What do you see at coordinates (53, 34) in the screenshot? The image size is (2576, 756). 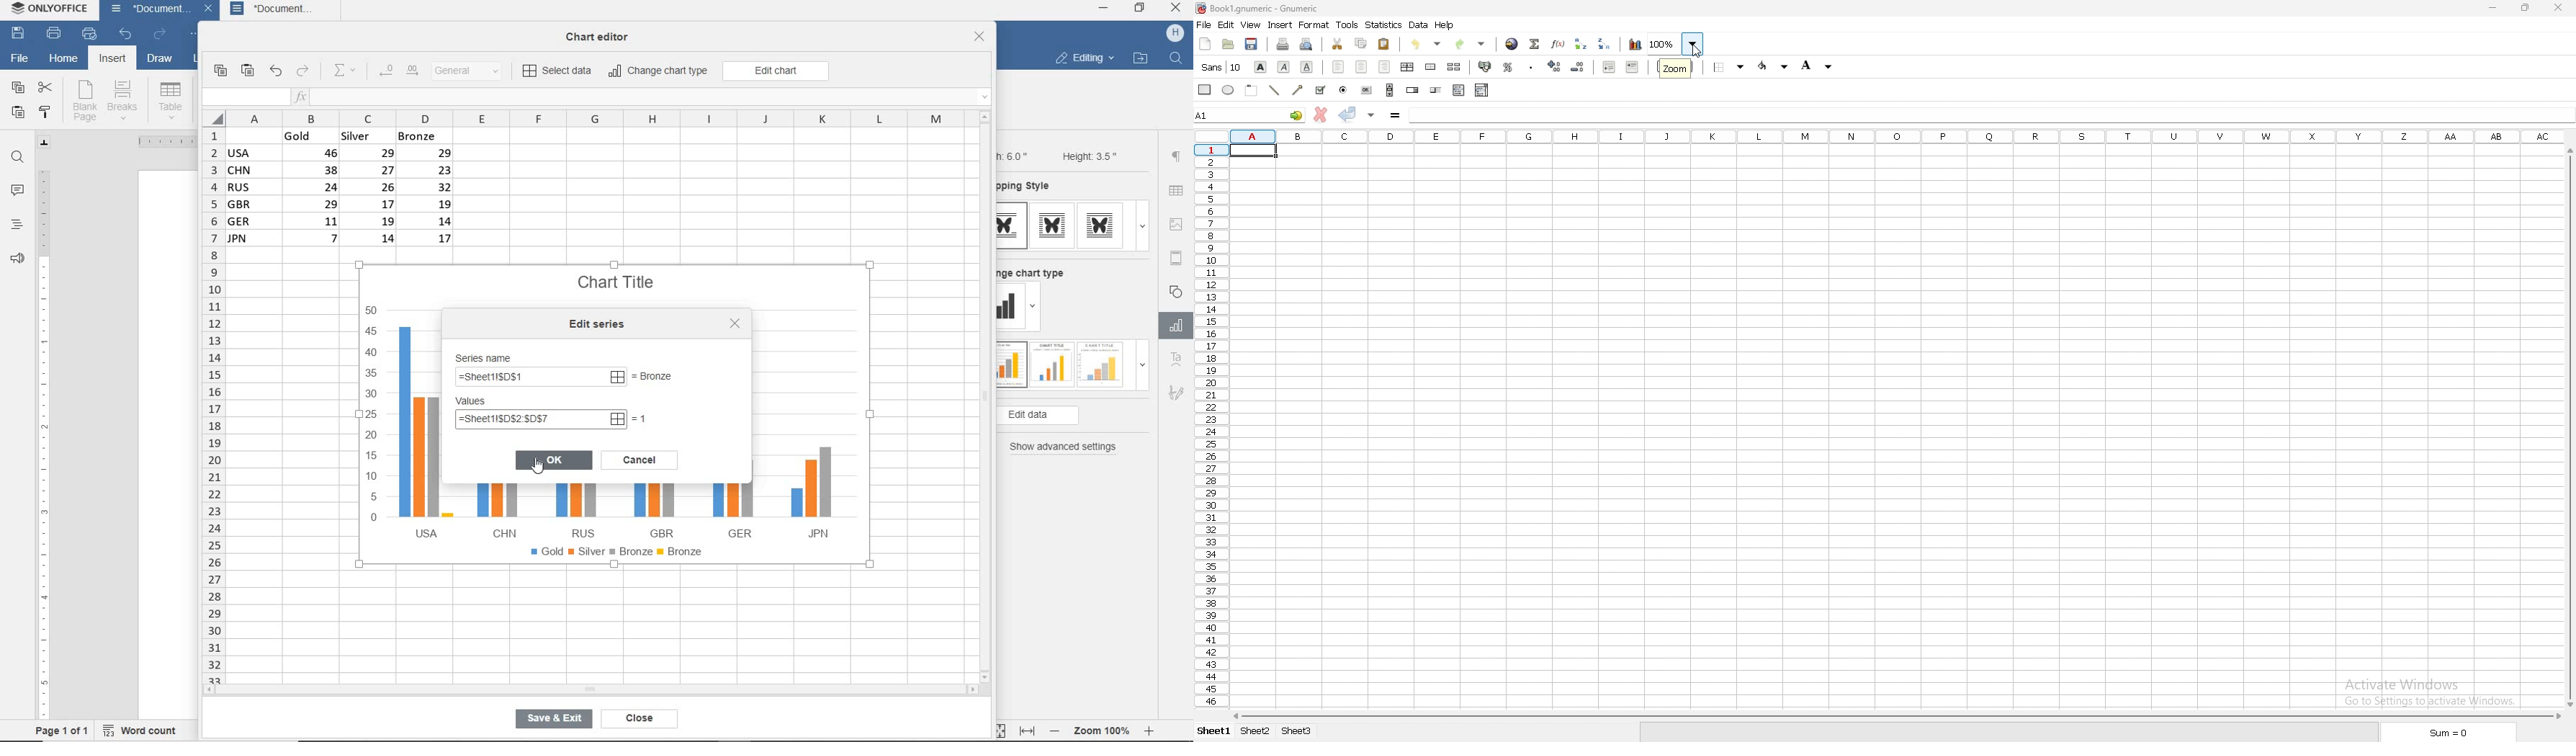 I see `print` at bounding box center [53, 34].